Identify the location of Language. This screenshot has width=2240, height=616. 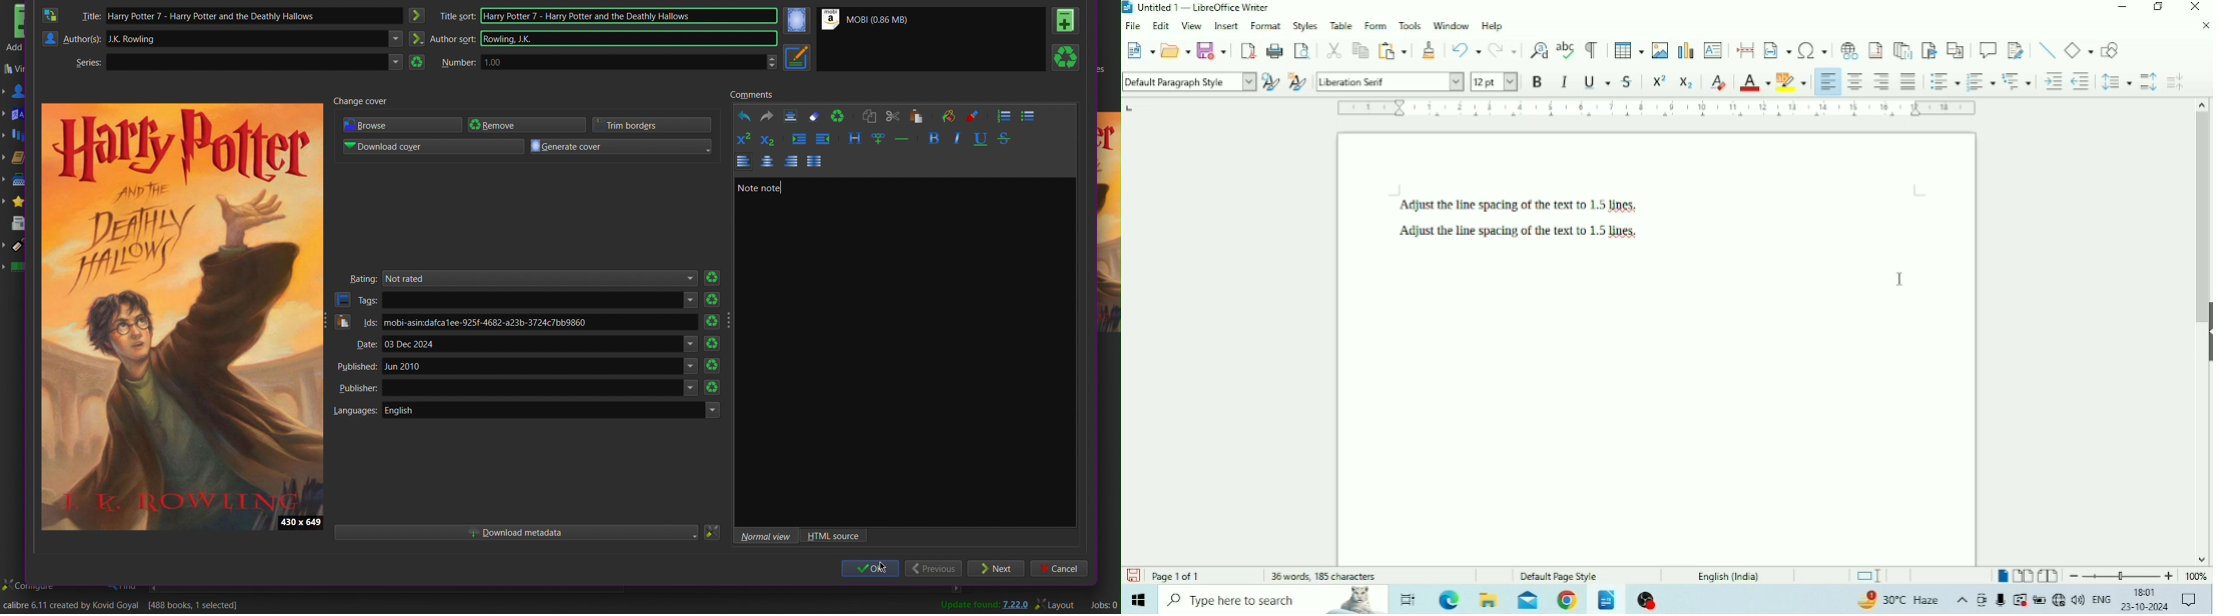
(1729, 576).